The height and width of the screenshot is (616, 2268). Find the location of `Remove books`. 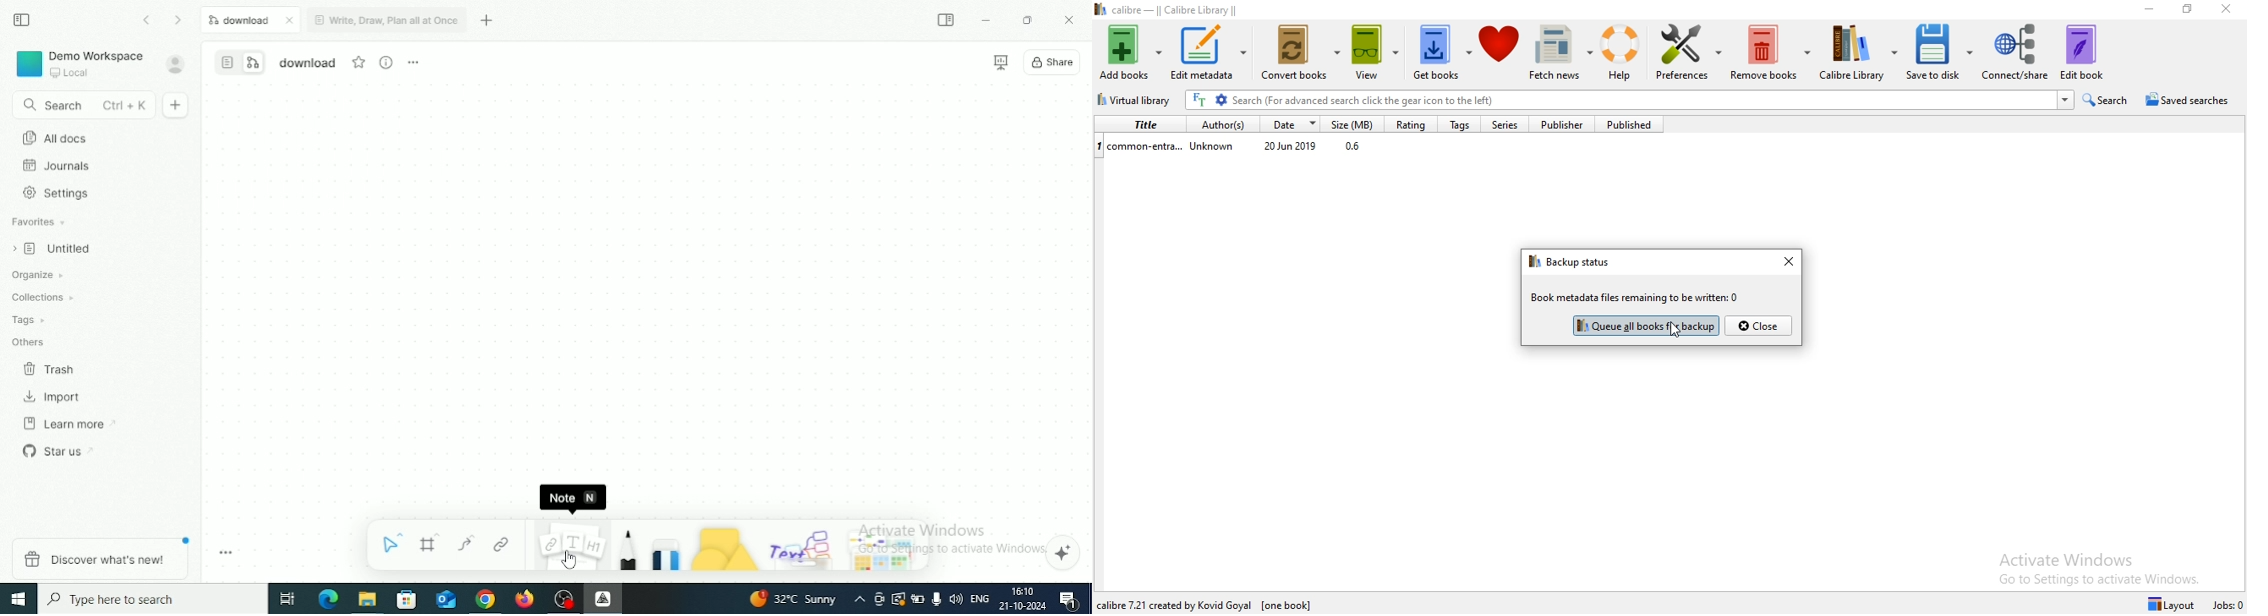

Remove books is located at coordinates (1770, 55).